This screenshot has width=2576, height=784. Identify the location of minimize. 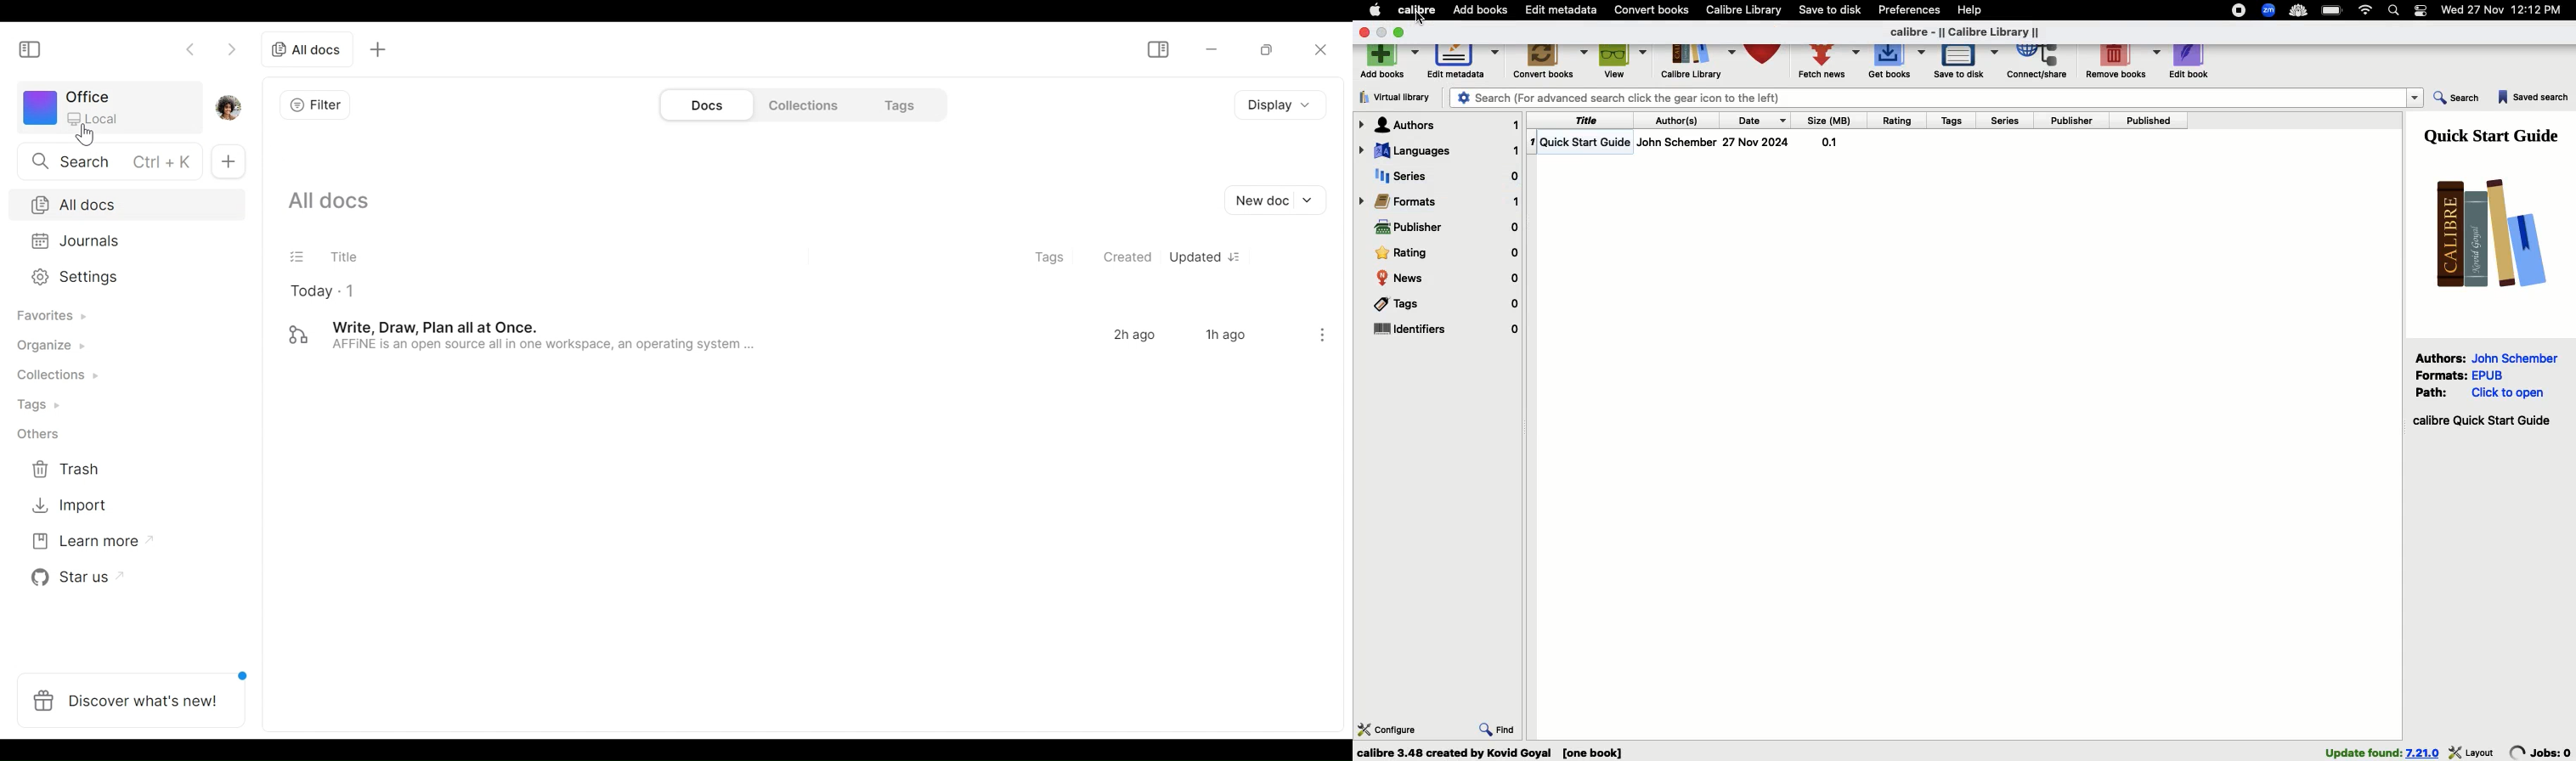
(1210, 48).